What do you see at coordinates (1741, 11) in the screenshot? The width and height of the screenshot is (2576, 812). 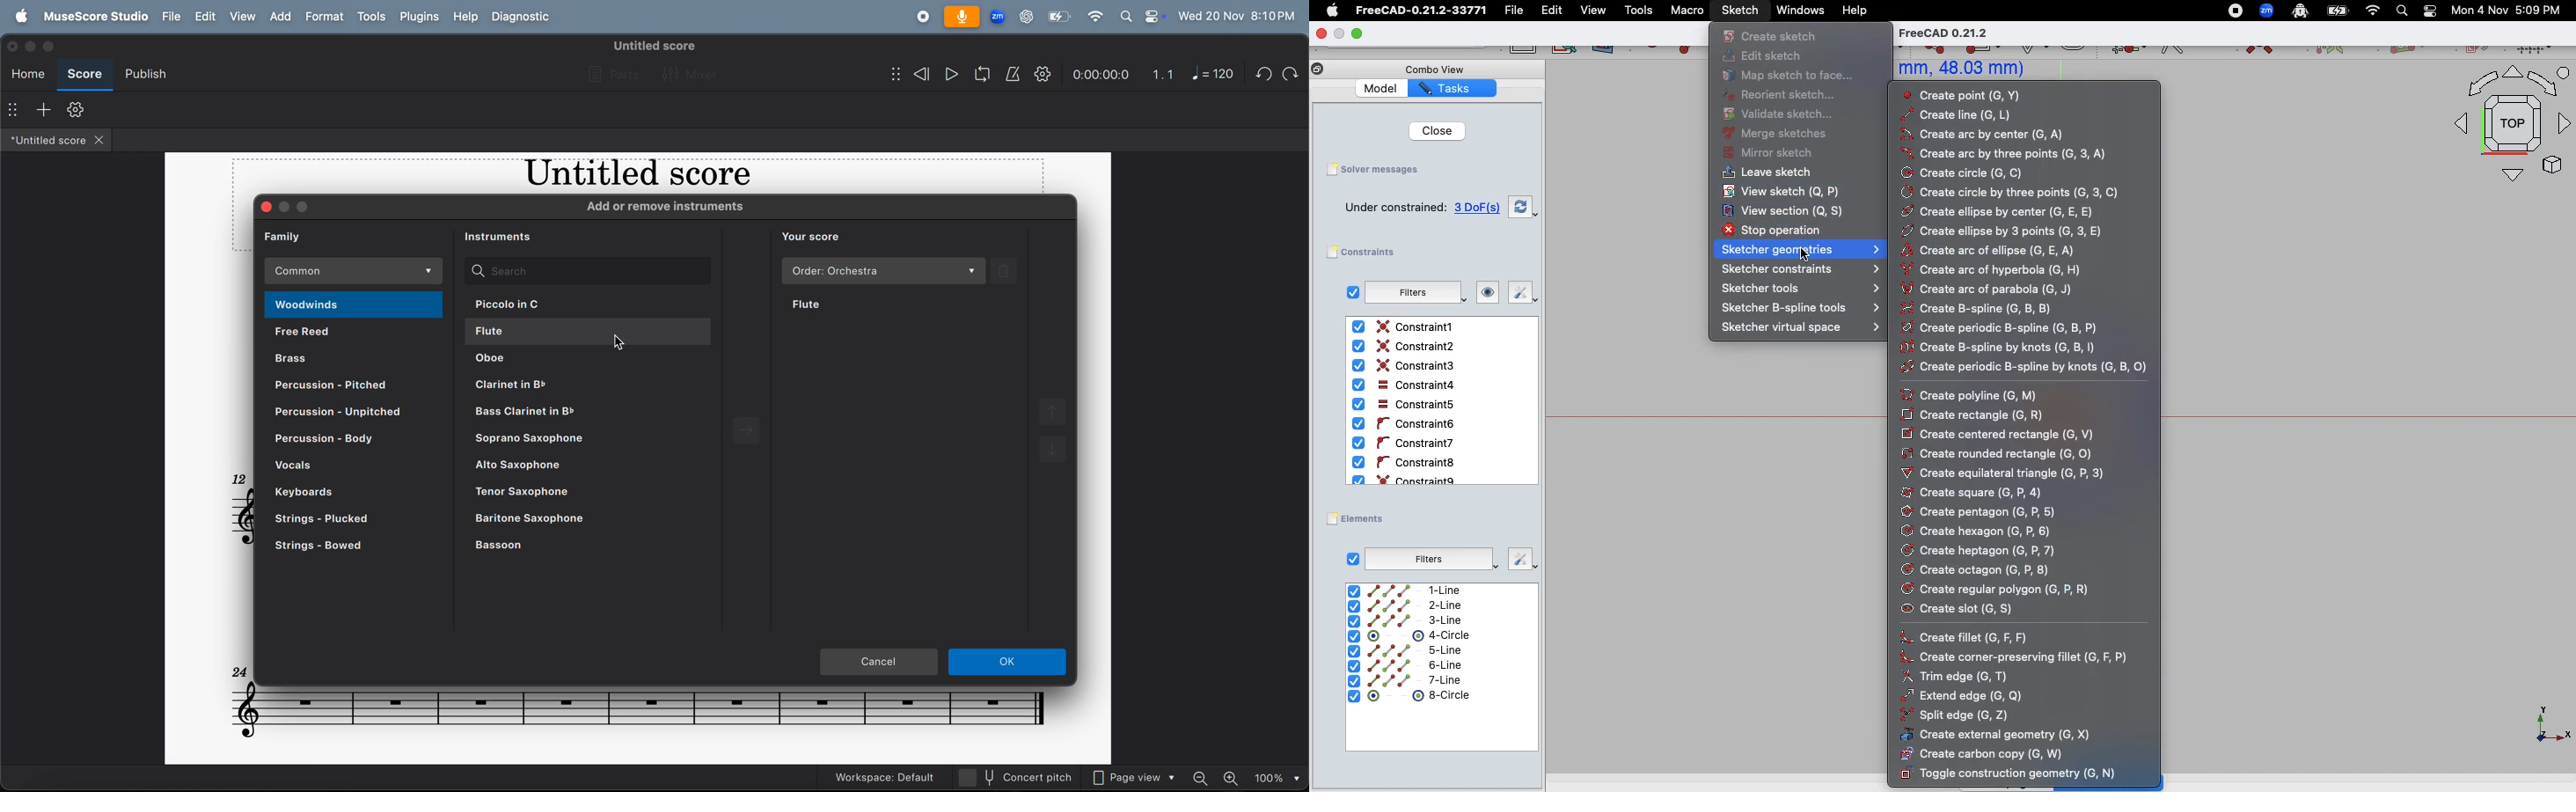 I see `Sketch` at bounding box center [1741, 11].